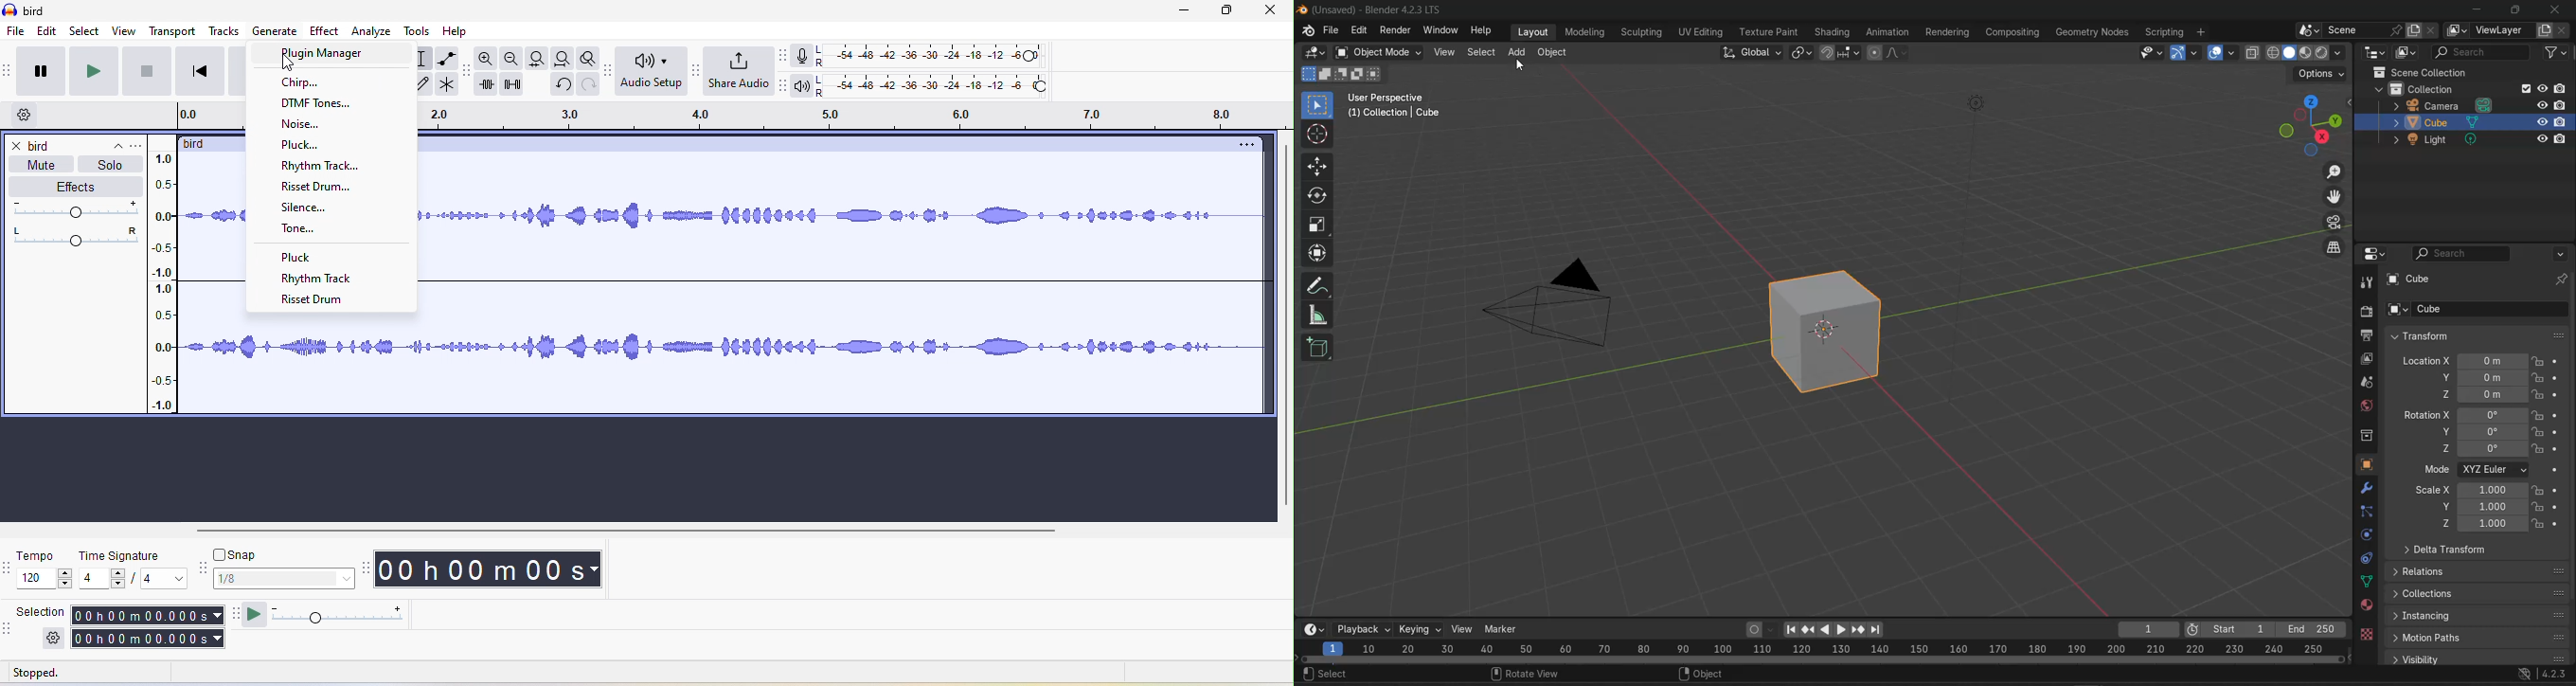  Describe the element at coordinates (1318, 104) in the screenshot. I see `select box` at that location.